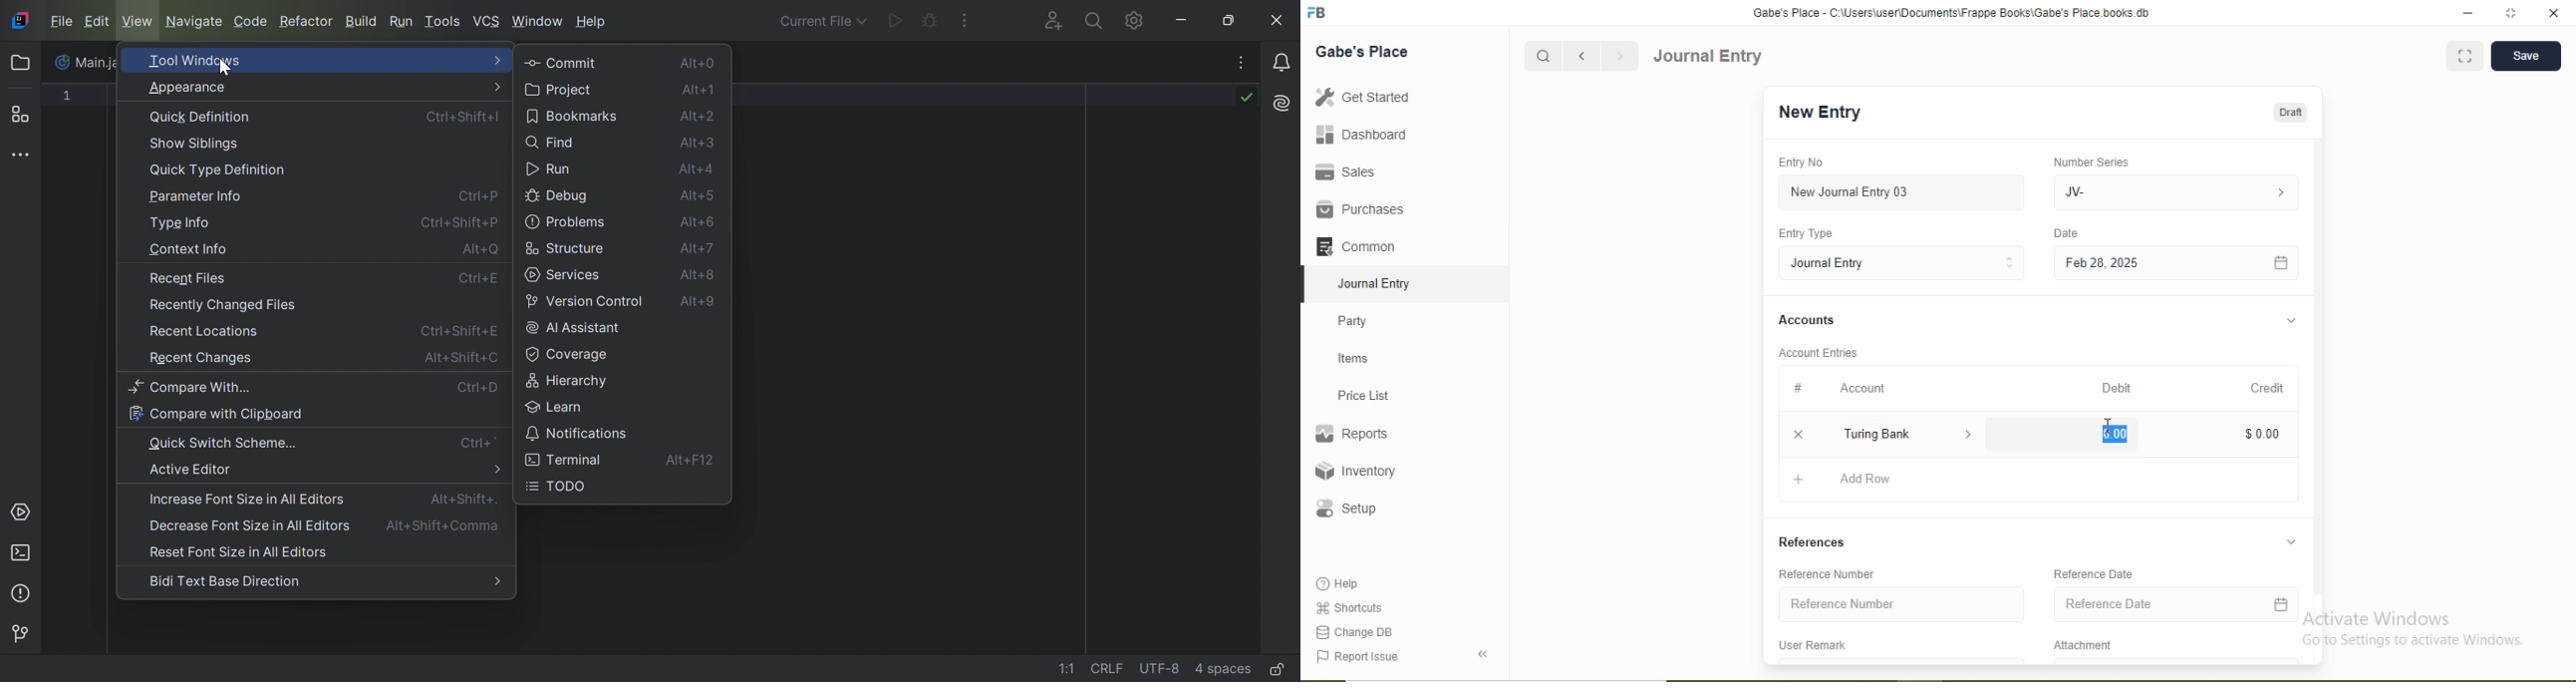  Describe the element at coordinates (1362, 52) in the screenshot. I see `Gabe's Place` at that location.